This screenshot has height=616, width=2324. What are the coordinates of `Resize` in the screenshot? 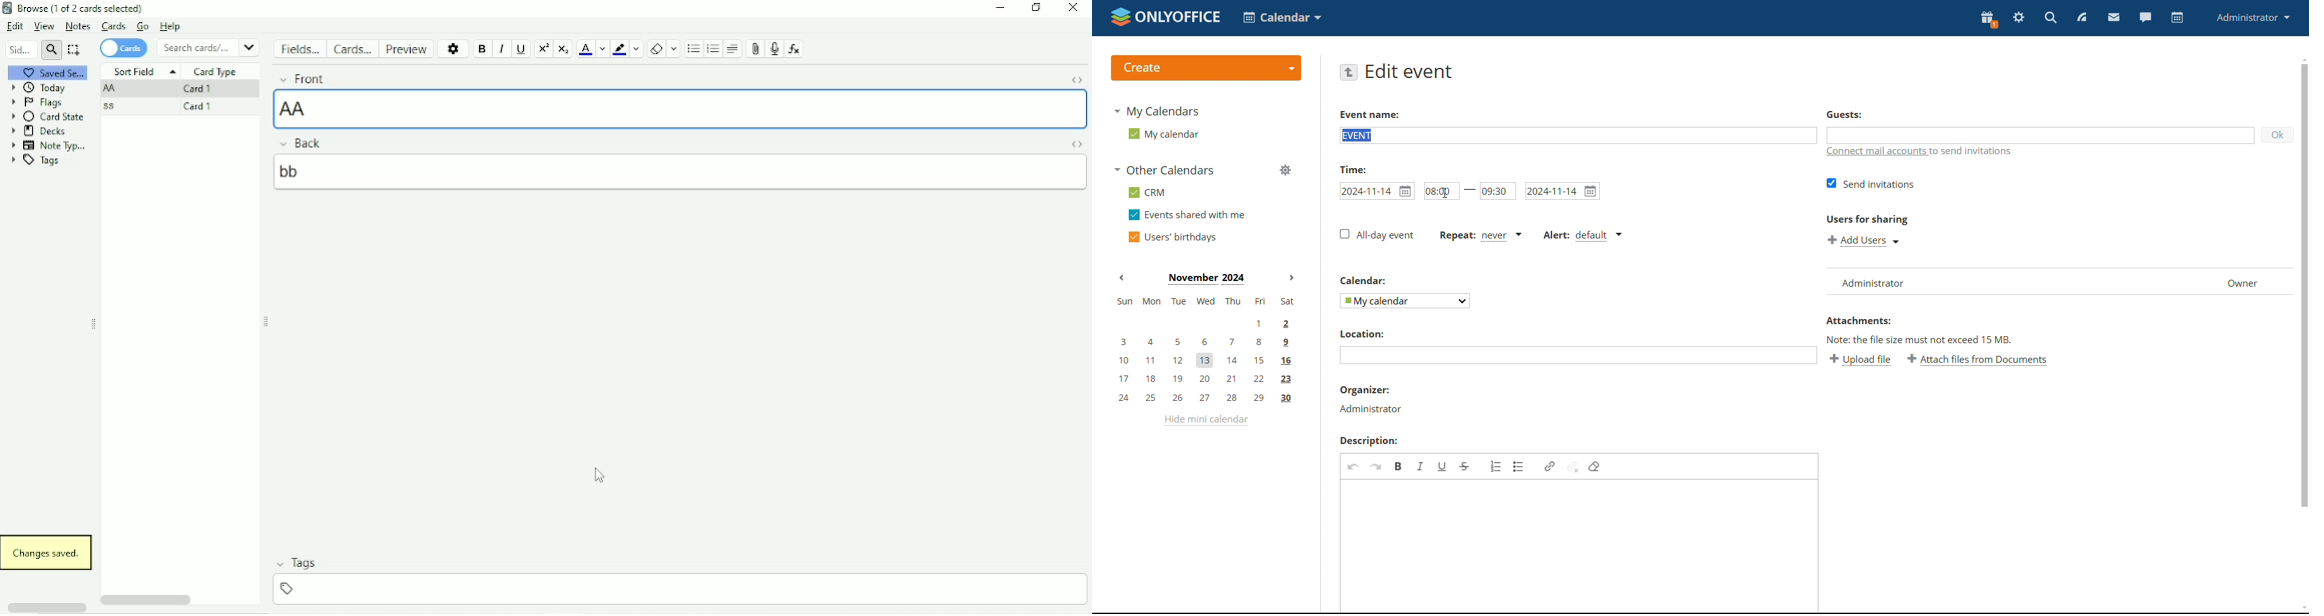 It's located at (93, 324).